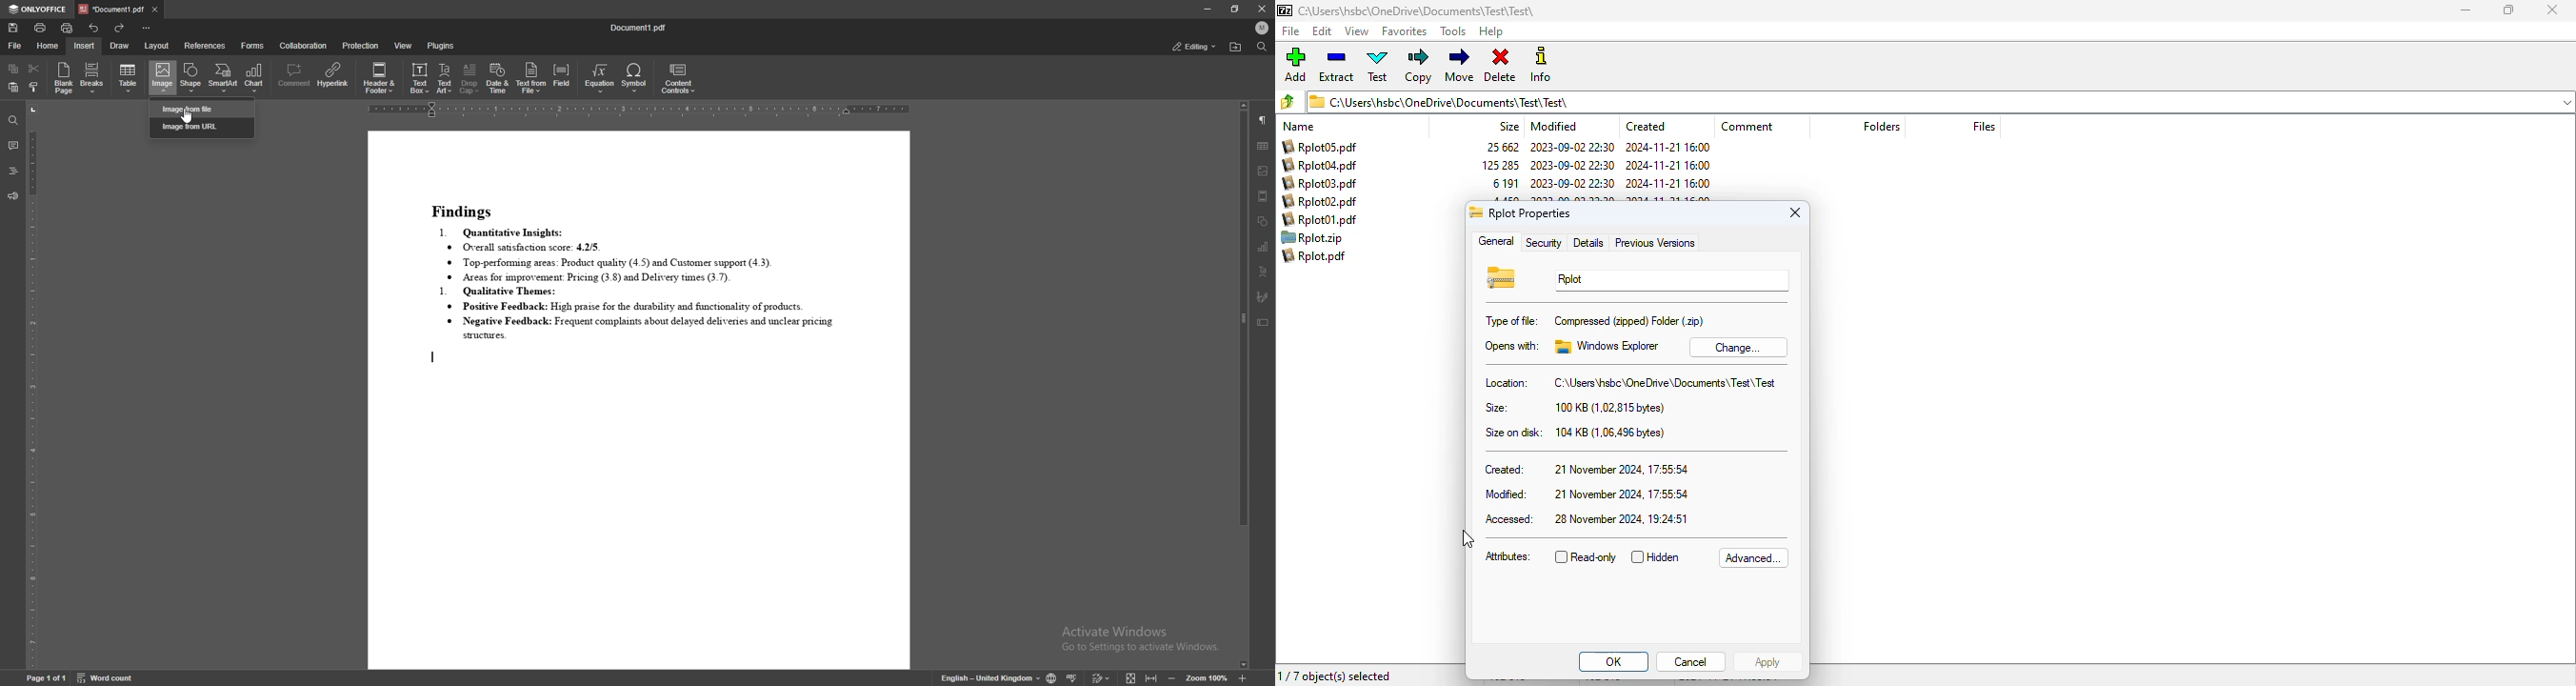 This screenshot has height=700, width=2576. Describe the element at coordinates (419, 78) in the screenshot. I see `text box` at that location.